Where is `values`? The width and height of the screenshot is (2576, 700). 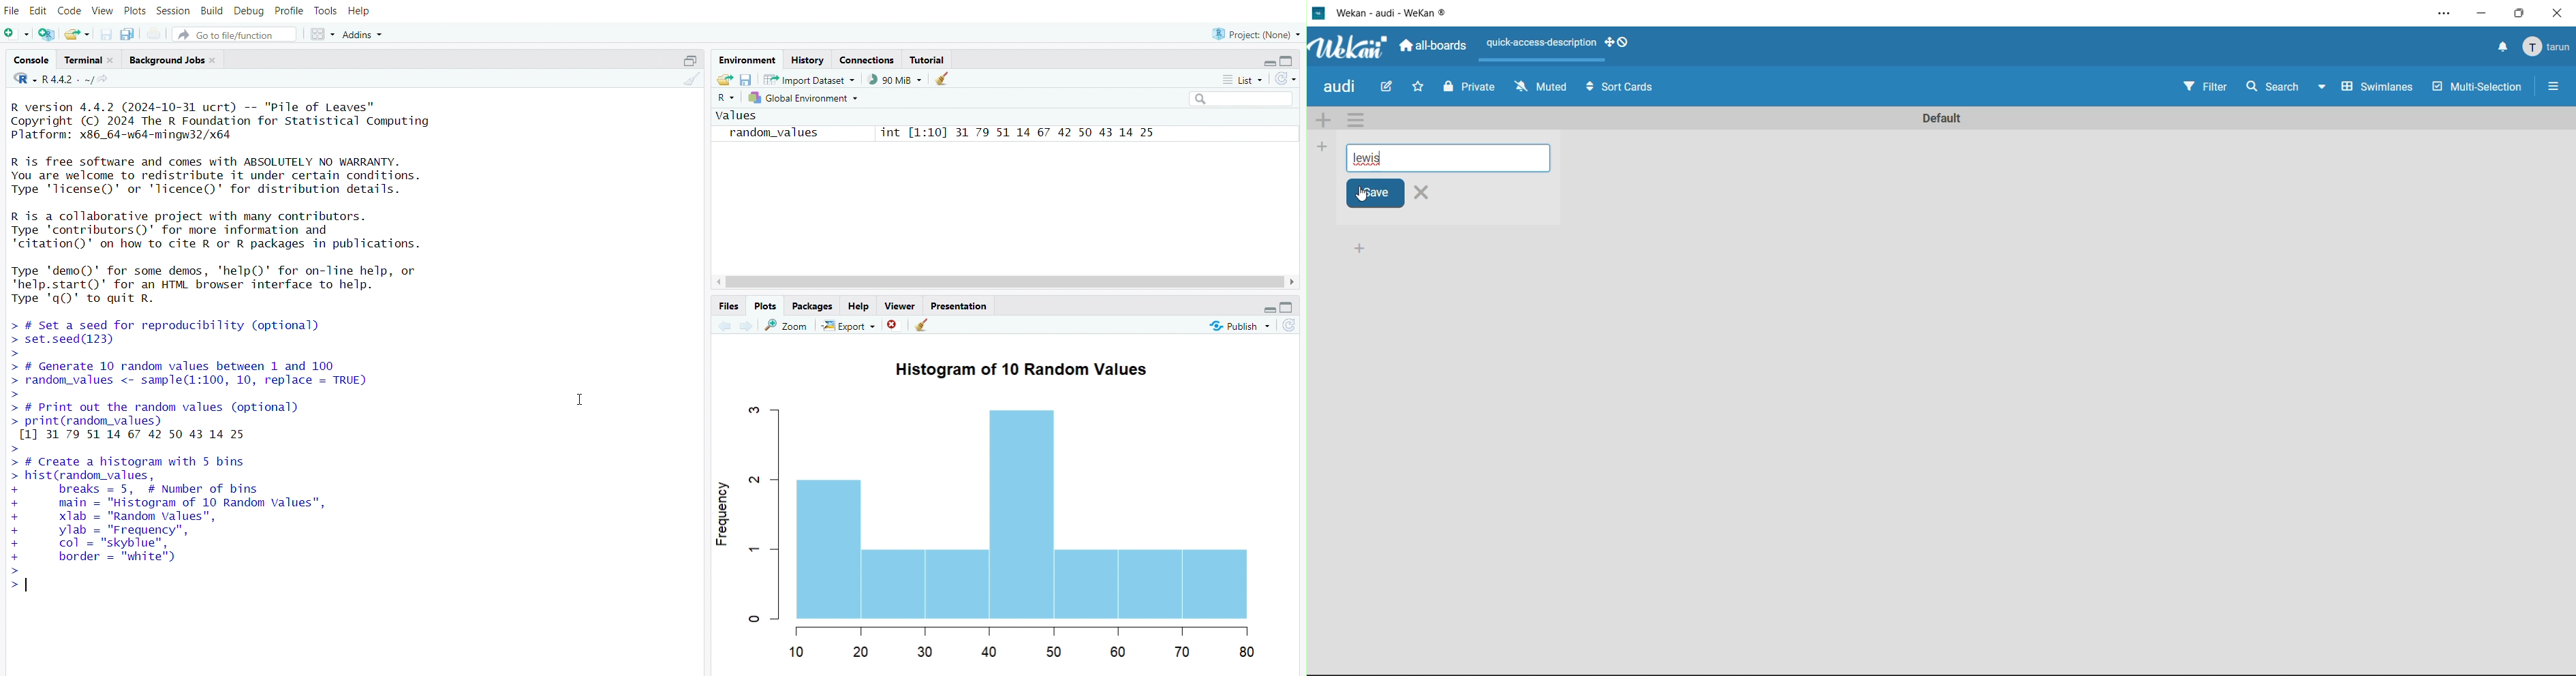
values is located at coordinates (740, 115).